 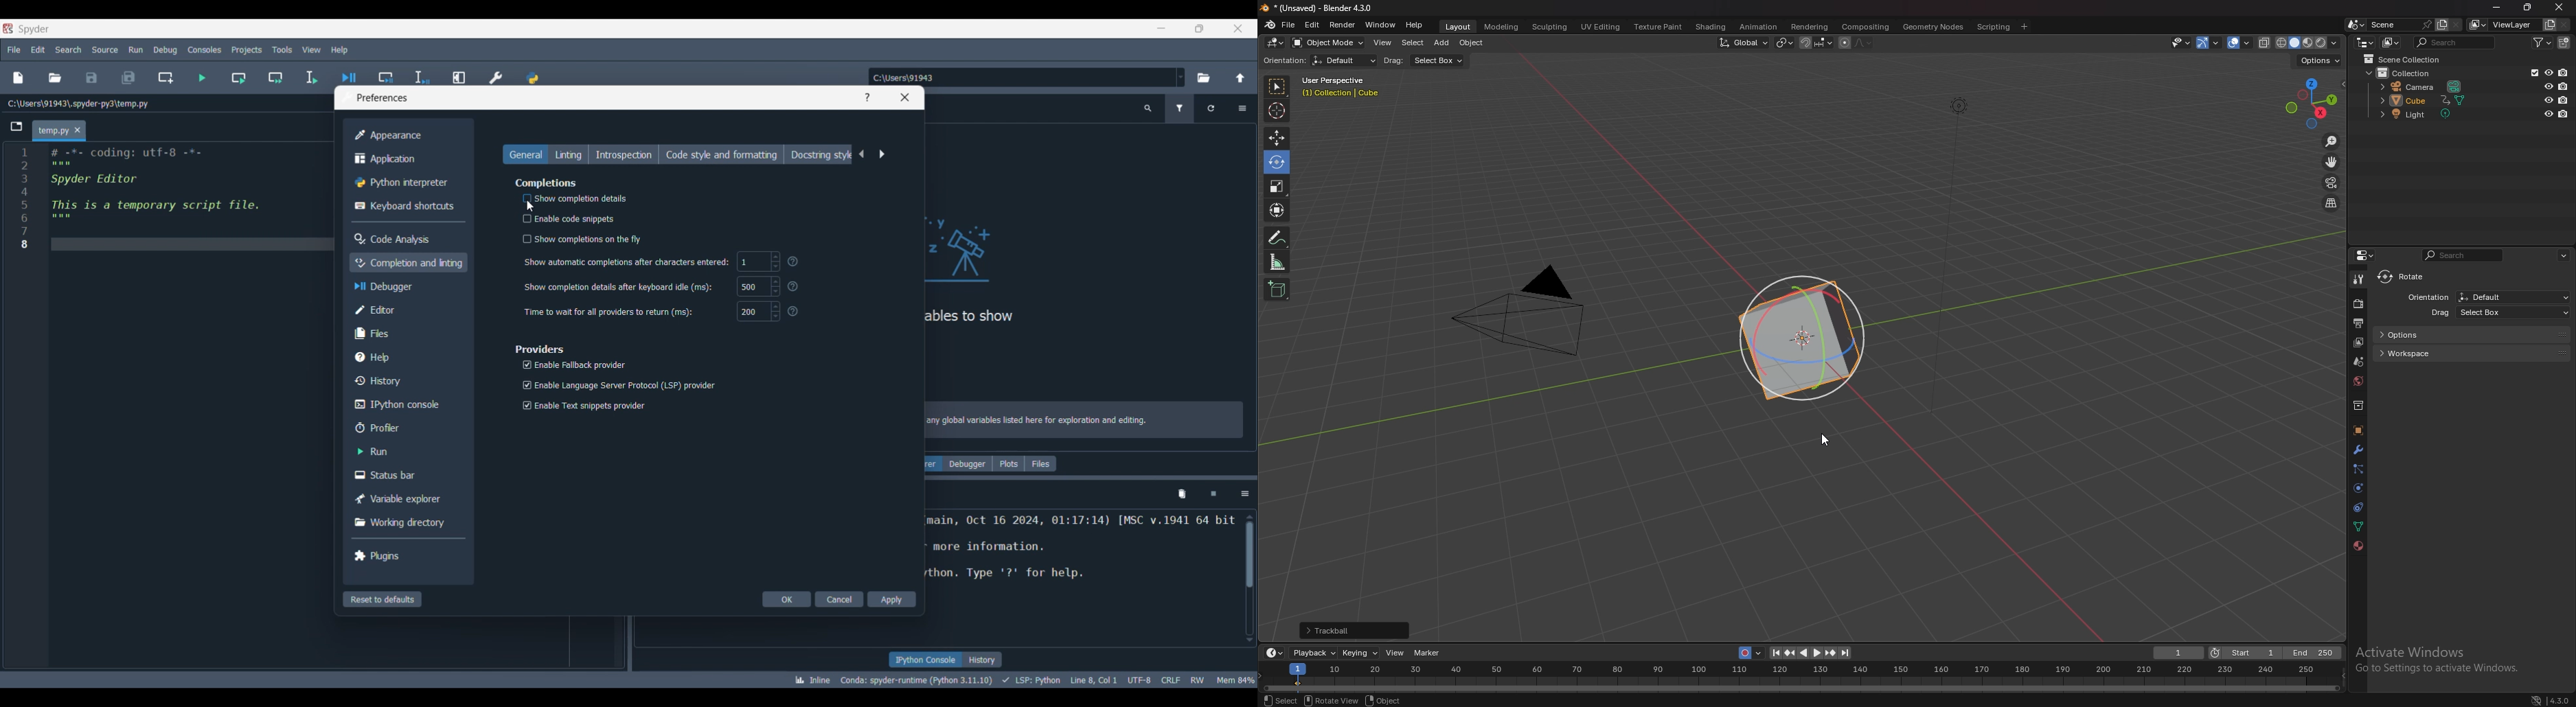 What do you see at coordinates (565, 219) in the screenshot?
I see `Enable code snippets` at bounding box center [565, 219].